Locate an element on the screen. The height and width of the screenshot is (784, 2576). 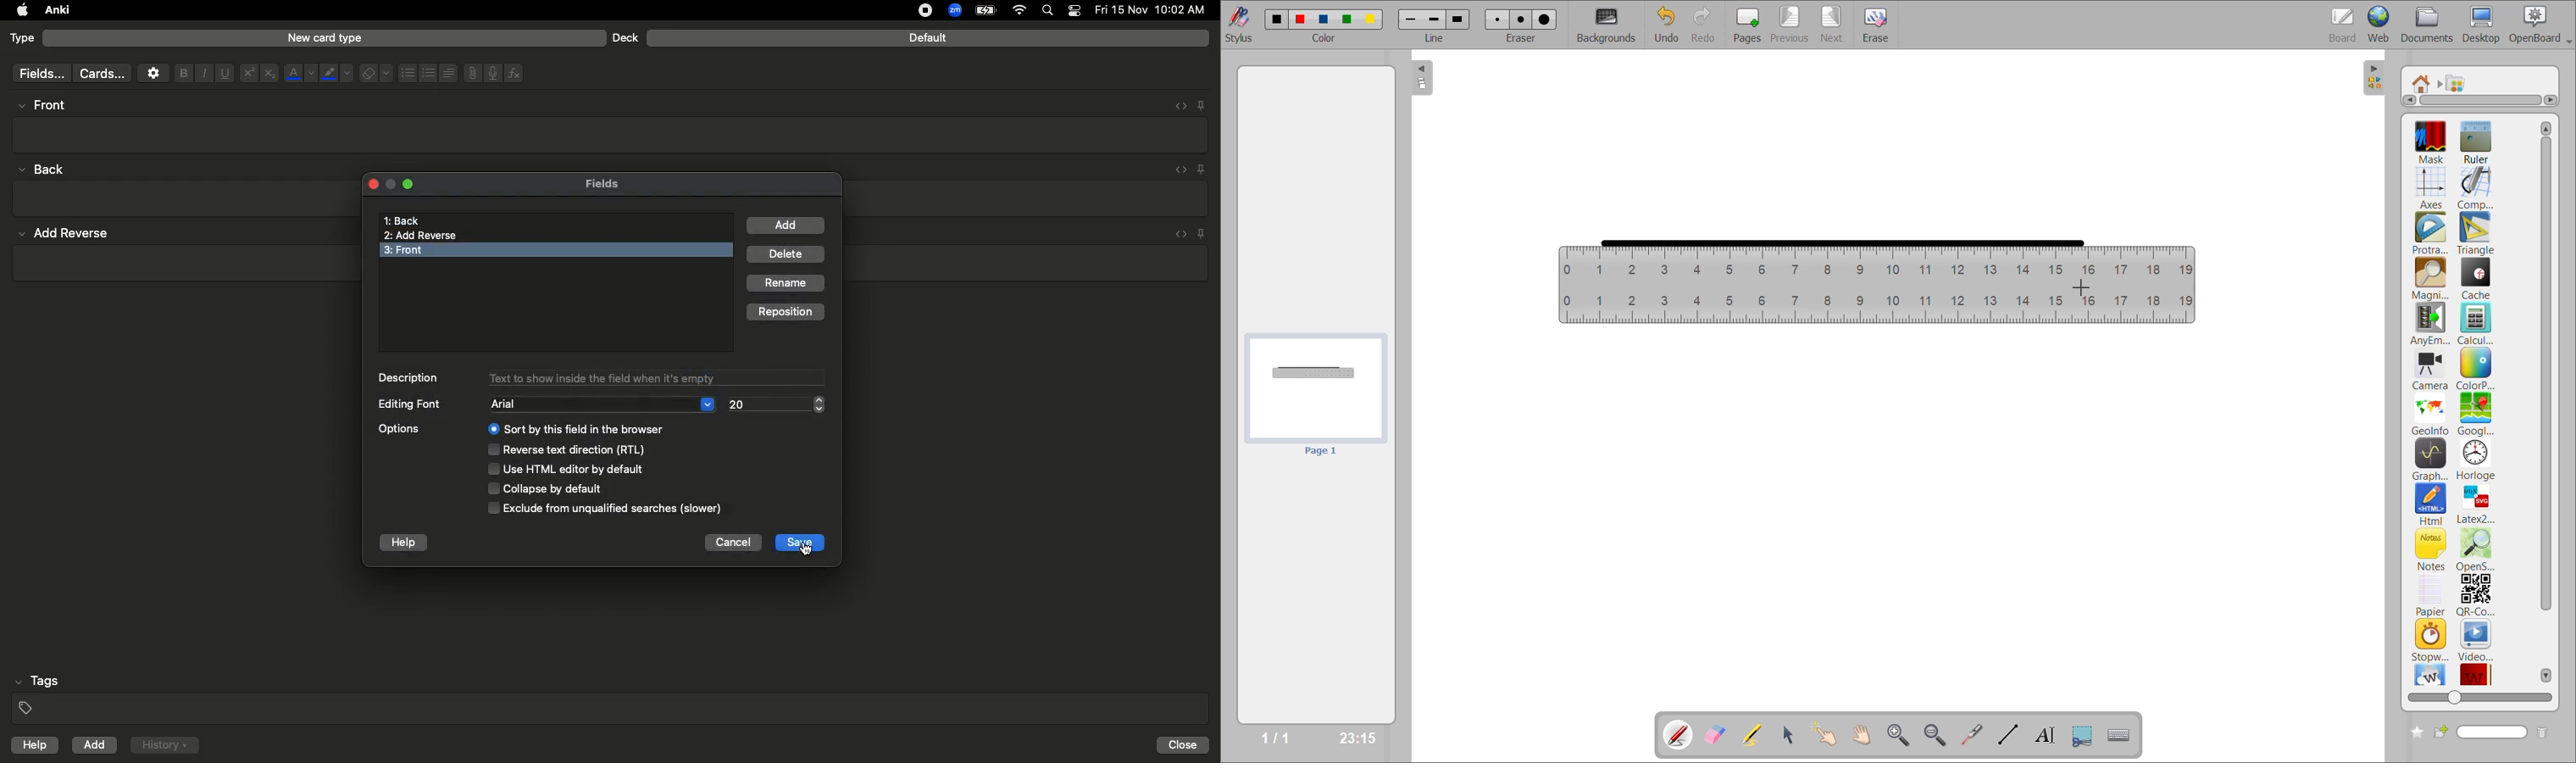
Click on save is located at coordinates (798, 543).